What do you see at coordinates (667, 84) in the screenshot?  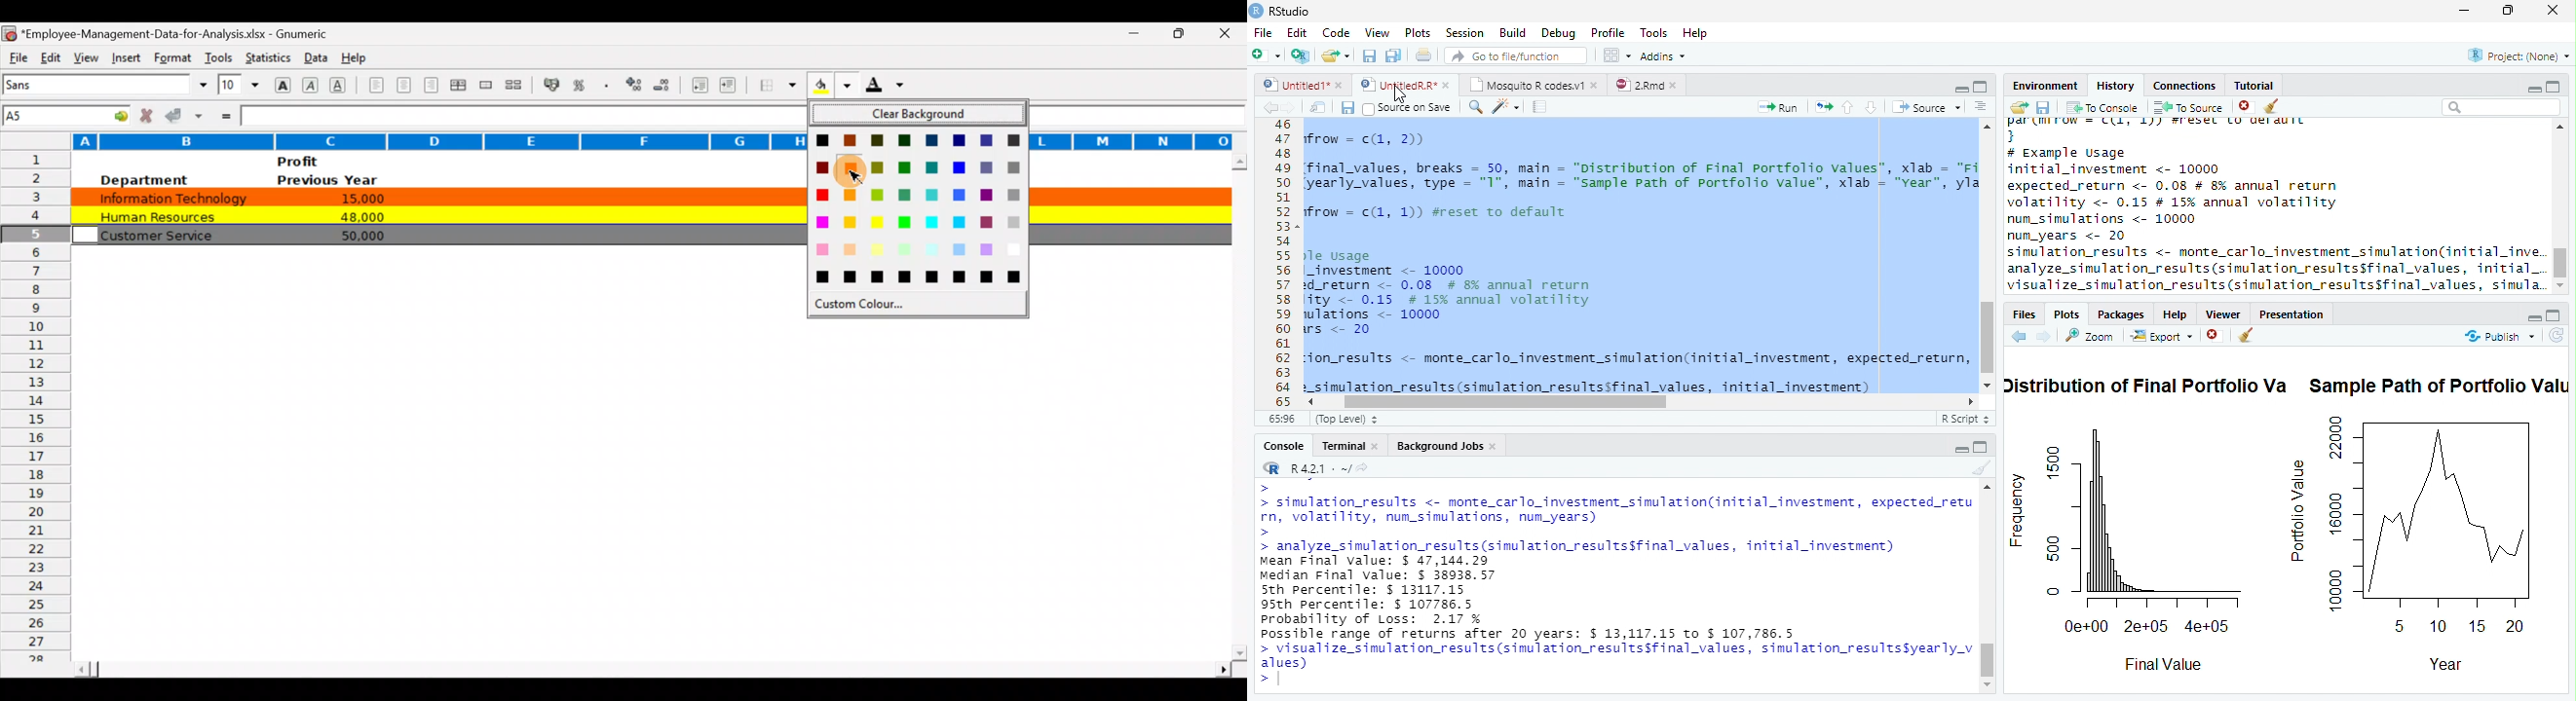 I see `Decrease decimals` at bounding box center [667, 84].